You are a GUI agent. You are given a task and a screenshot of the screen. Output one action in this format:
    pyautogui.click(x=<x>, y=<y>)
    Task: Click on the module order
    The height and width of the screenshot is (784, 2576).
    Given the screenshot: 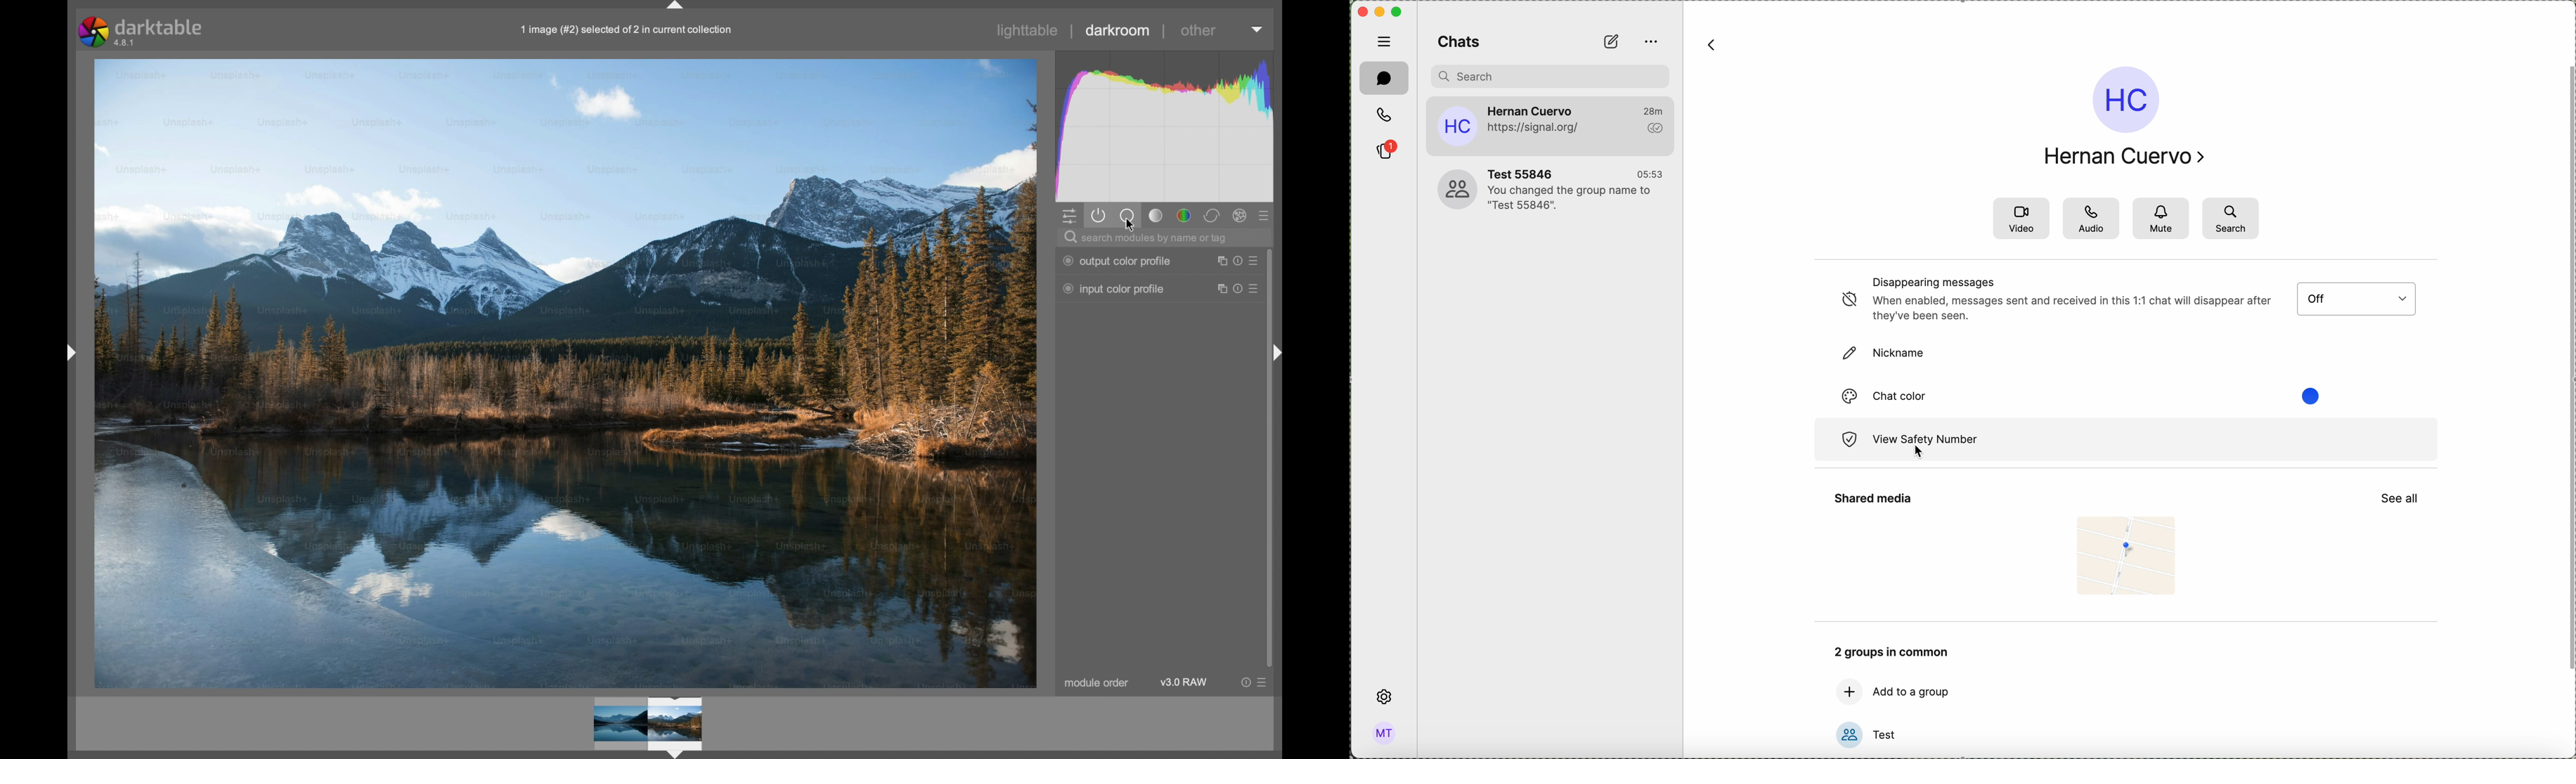 What is the action you would take?
    pyautogui.click(x=1096, y=684)
    